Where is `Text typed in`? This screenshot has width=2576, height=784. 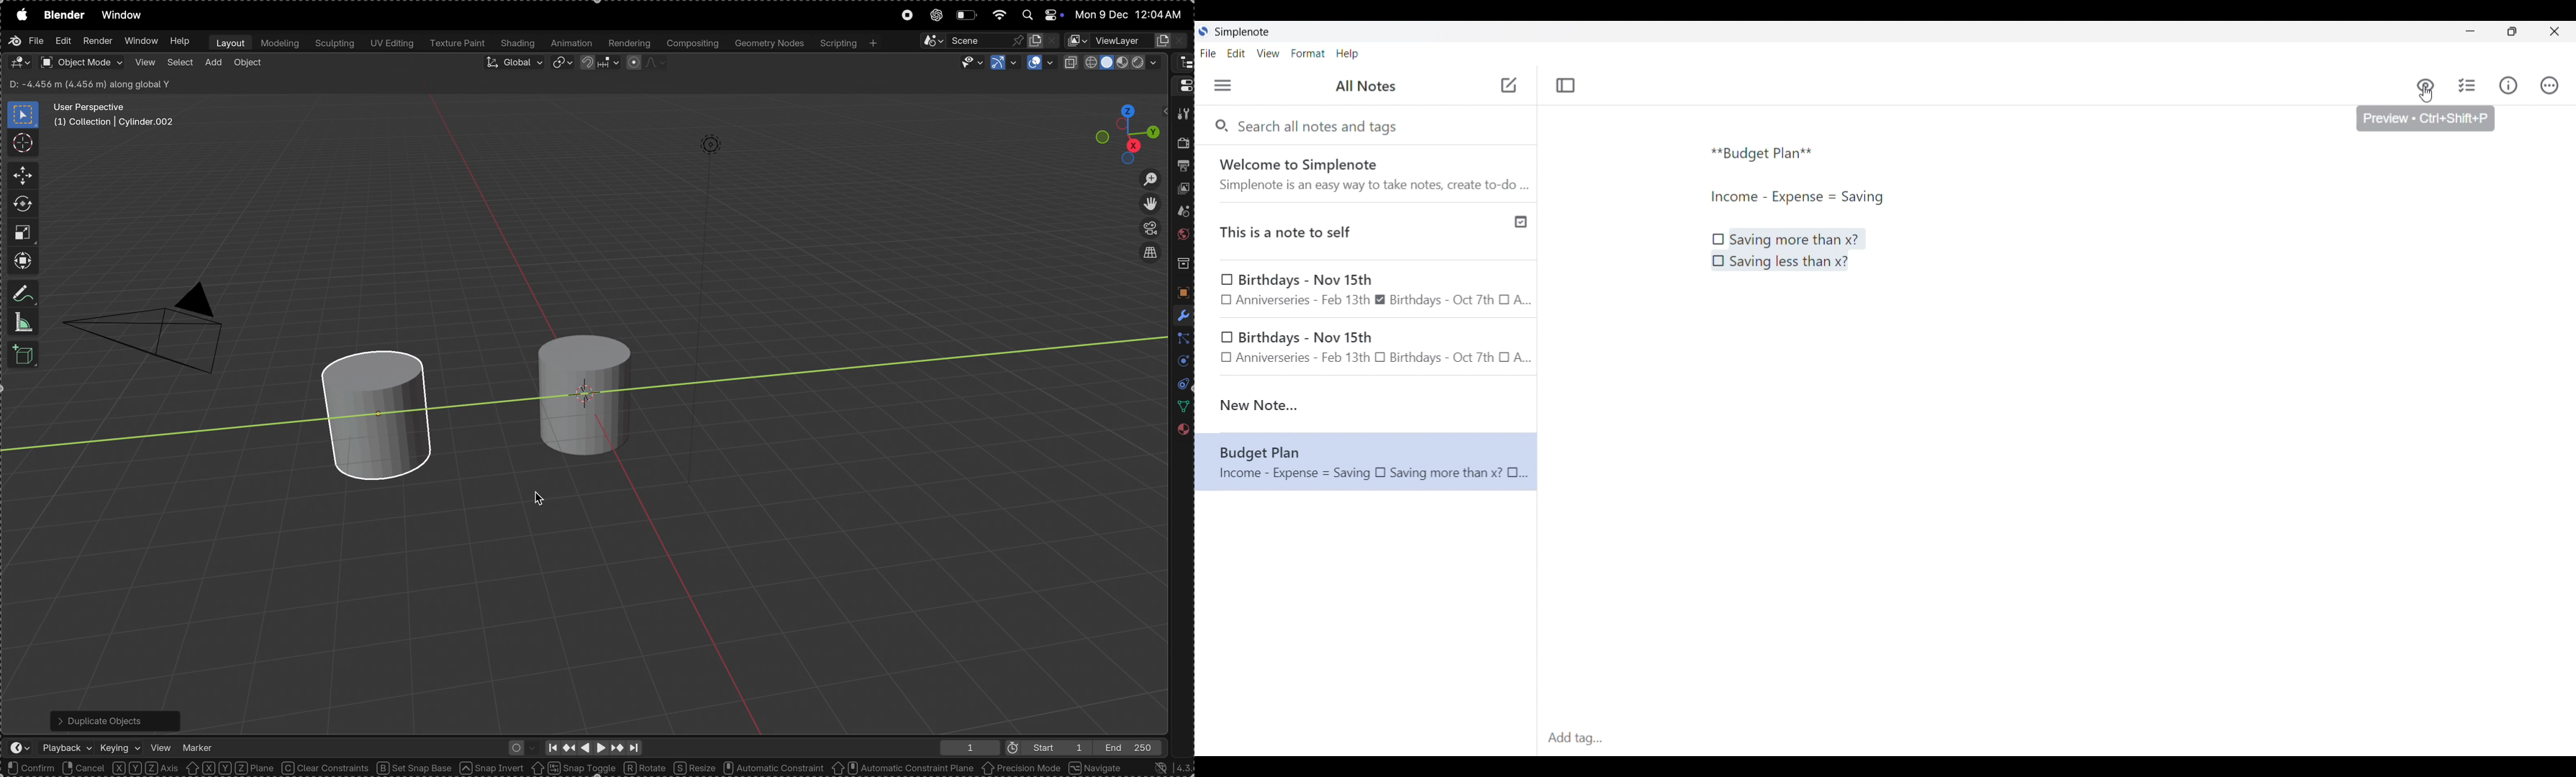
Text typed in is located at coordinates (1762, 154).